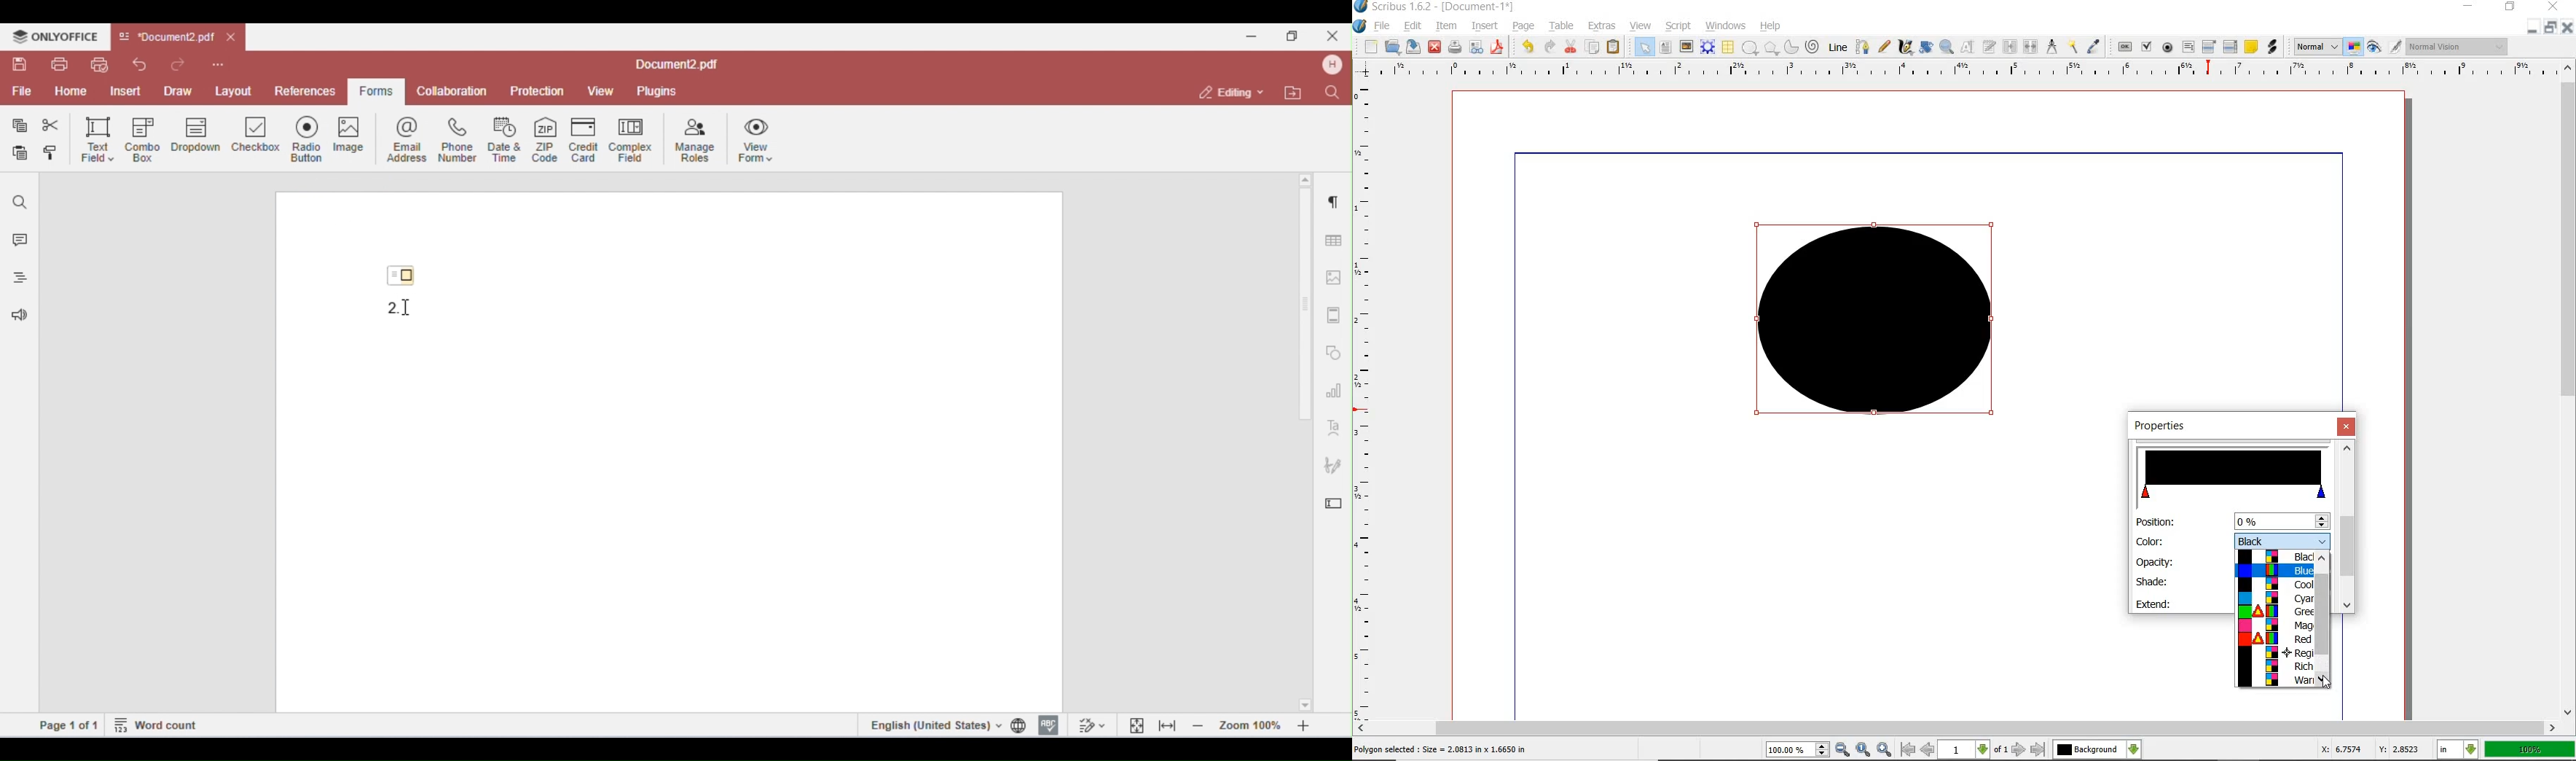  What do you see at coordinates (2346, 606) in the screenshot?
I see `scroll down` at bounding box center [2346, 606].